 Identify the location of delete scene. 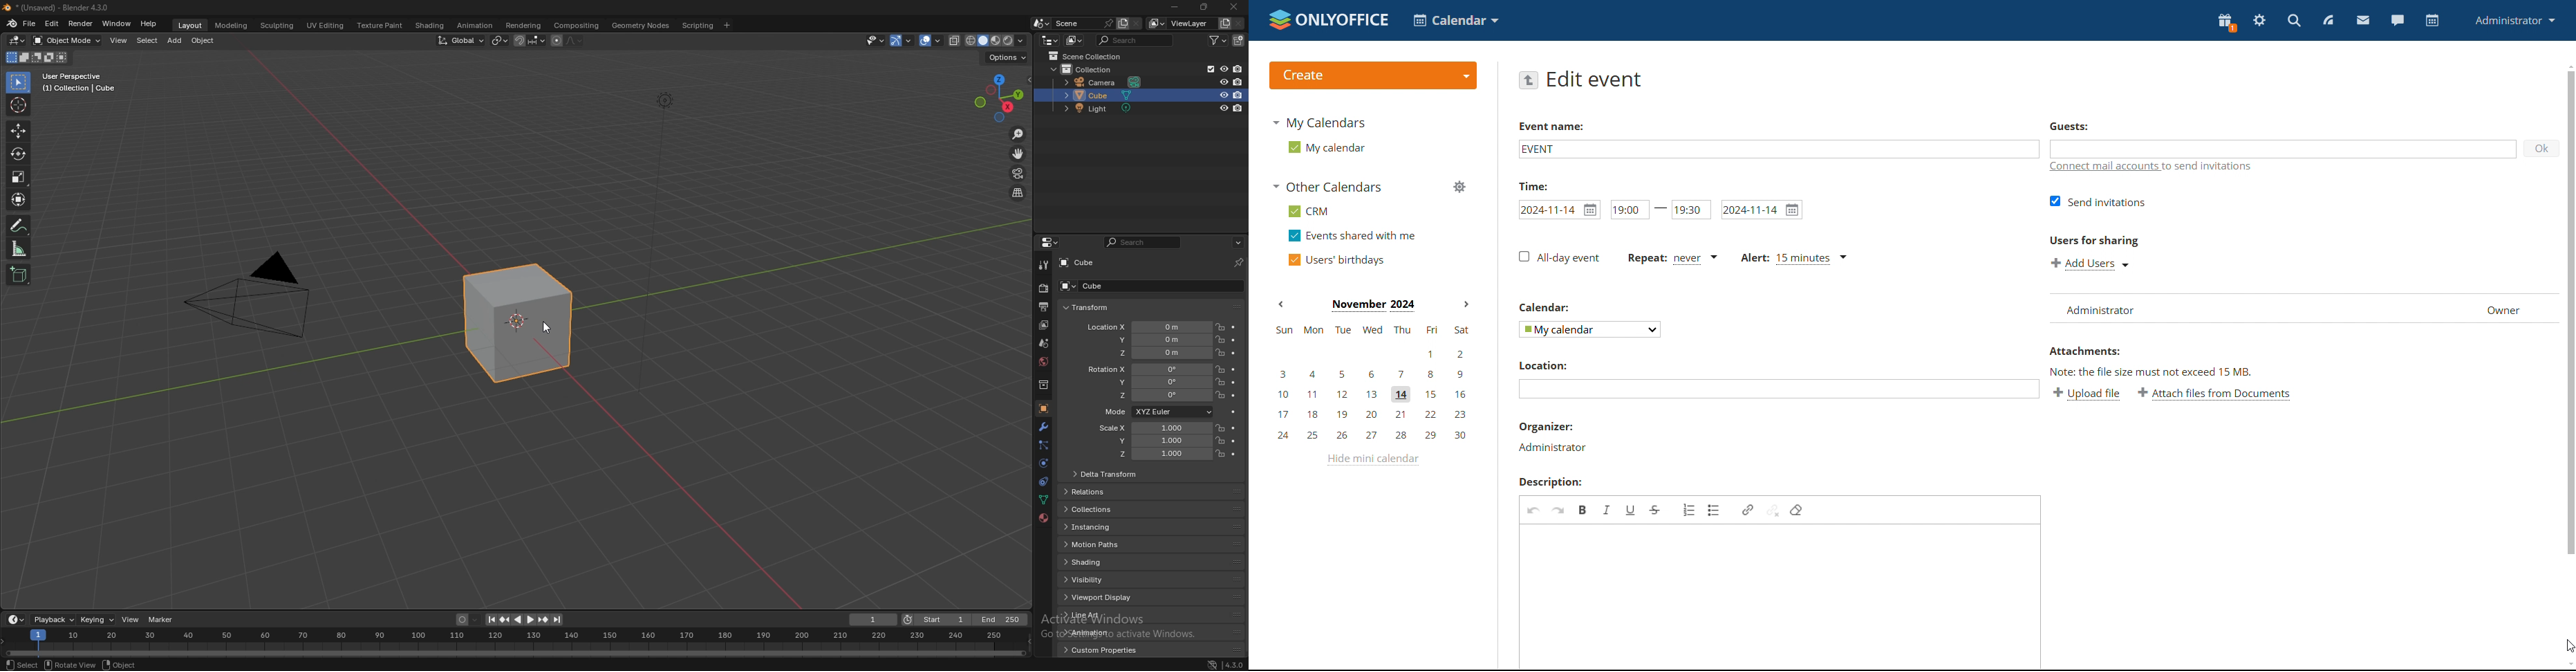
(1136, 23).